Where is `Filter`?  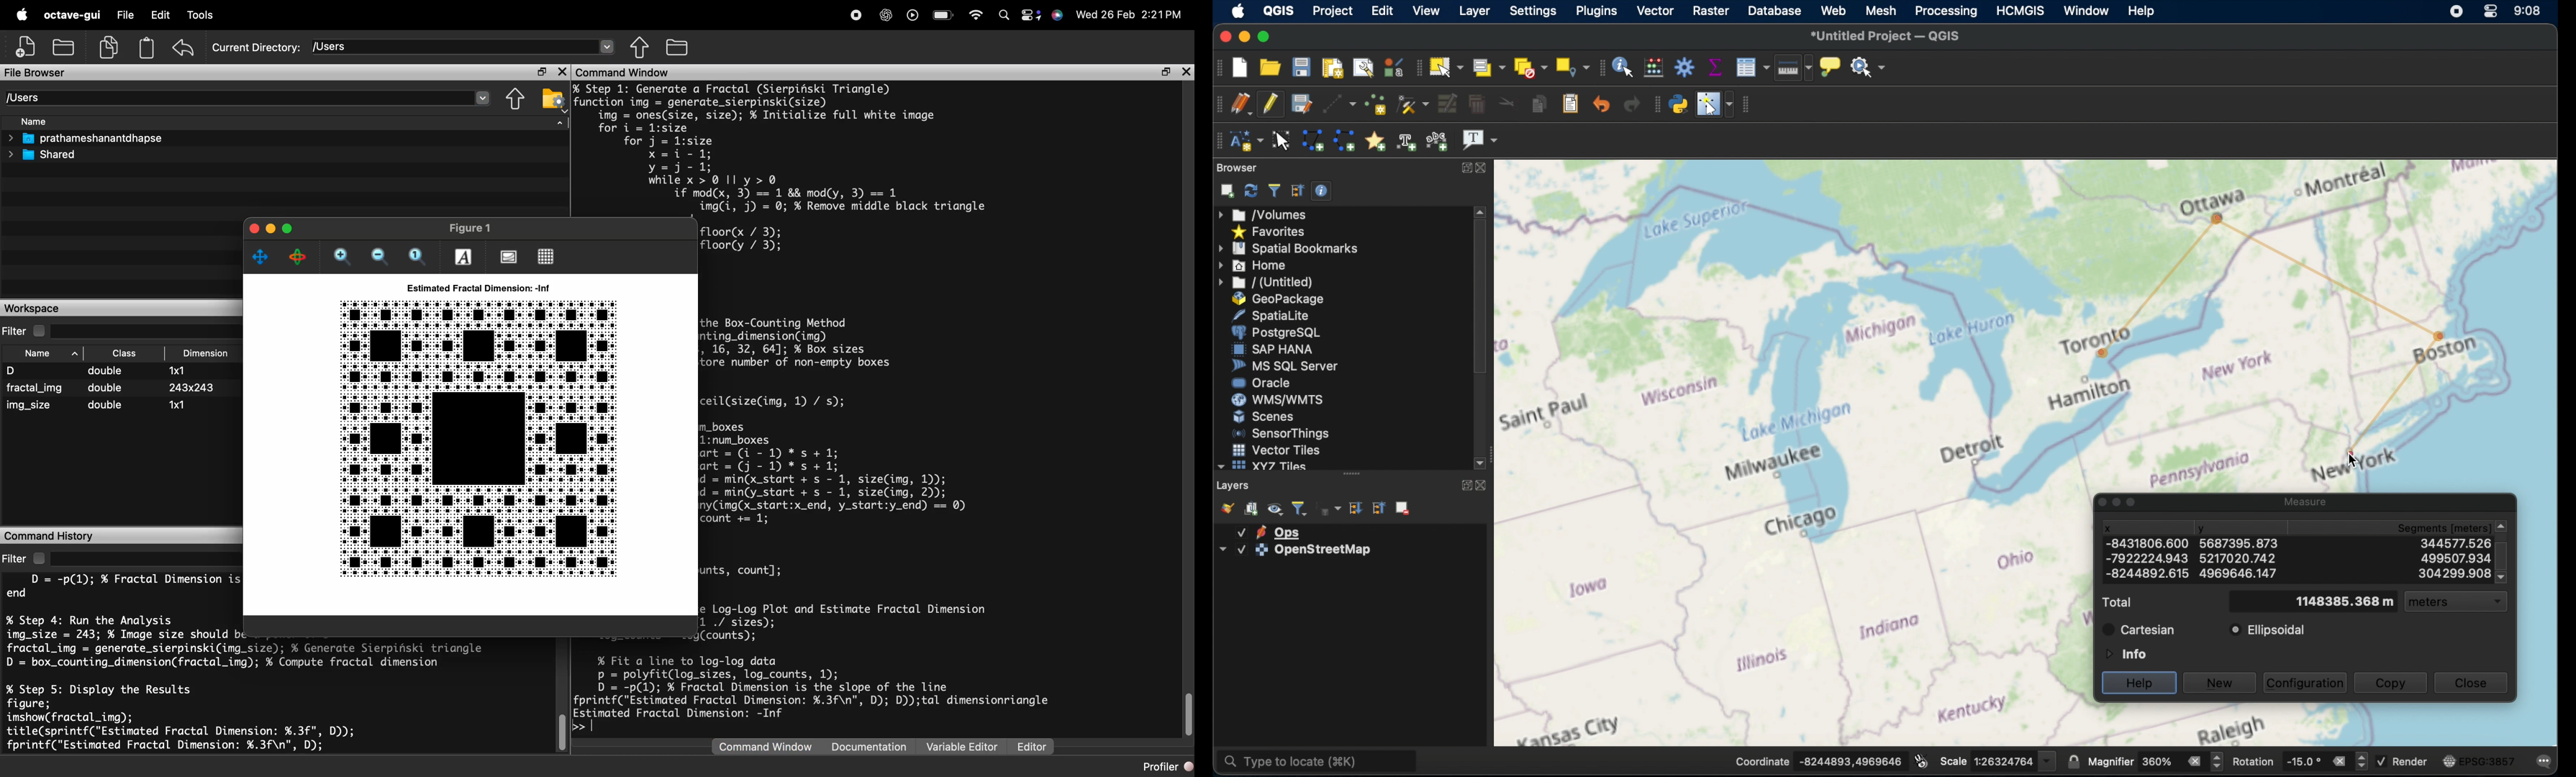 Filter is located at coordinates (24, 560).